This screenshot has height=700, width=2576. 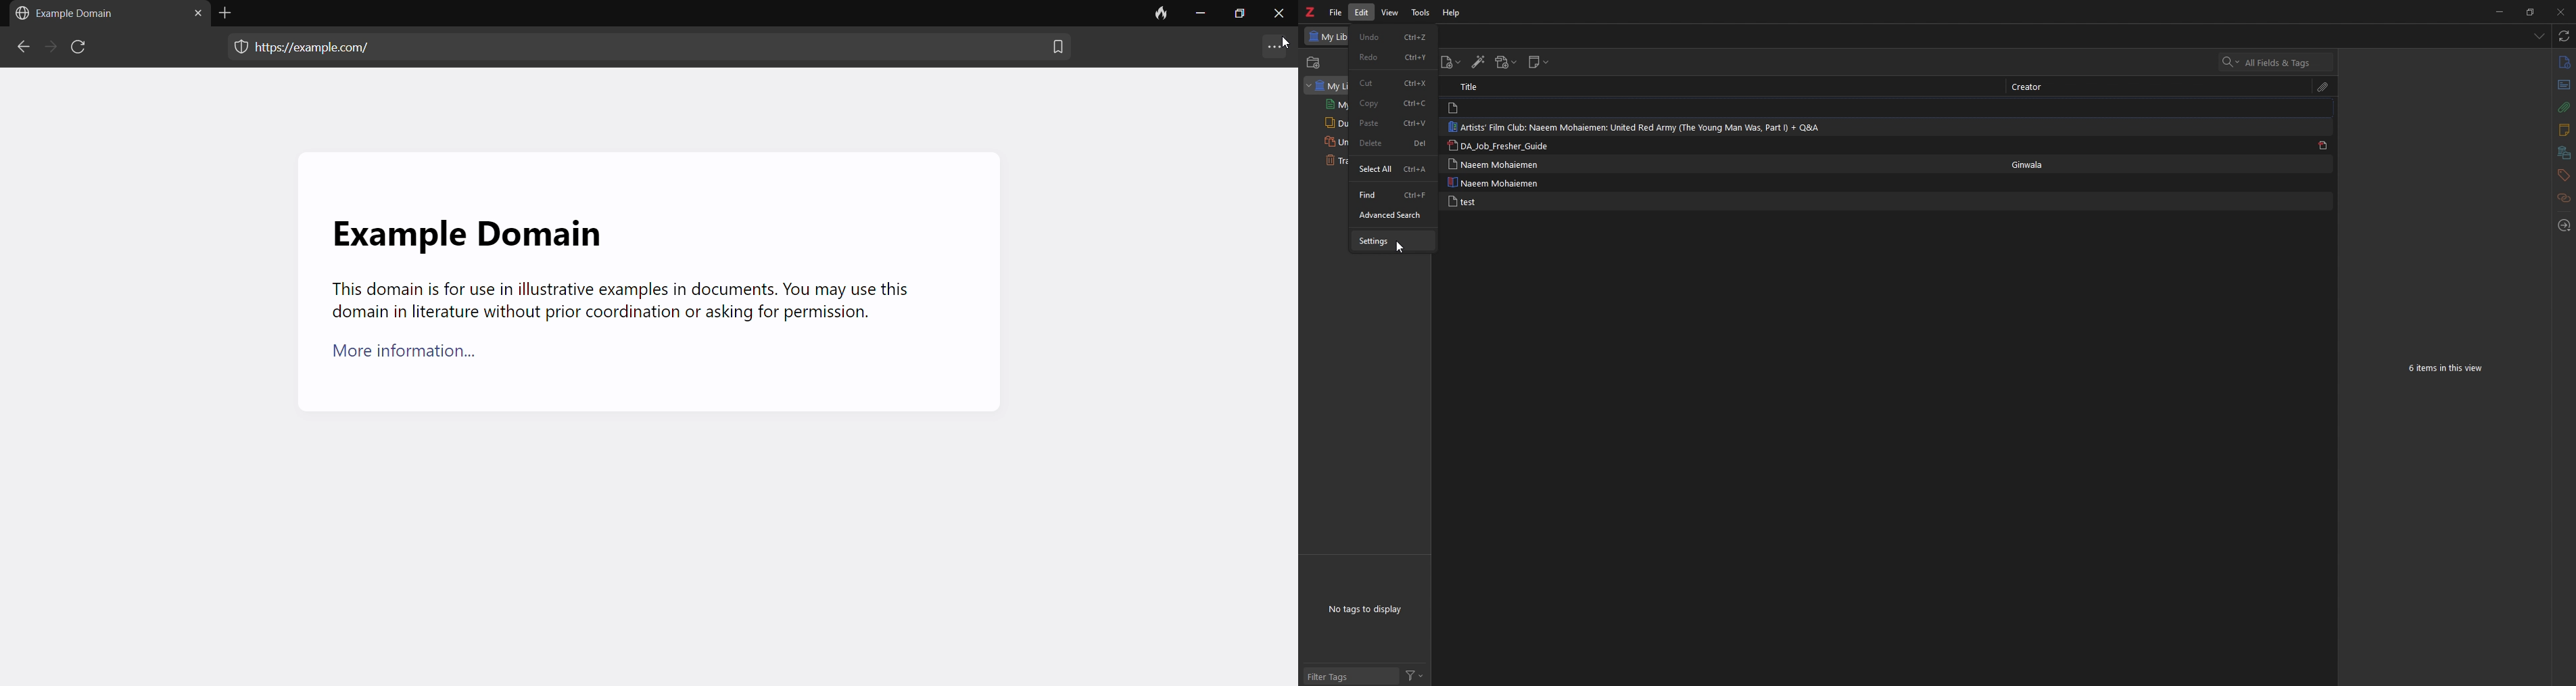 I want to click on all fields and tags, so click(x=2277, y=63).